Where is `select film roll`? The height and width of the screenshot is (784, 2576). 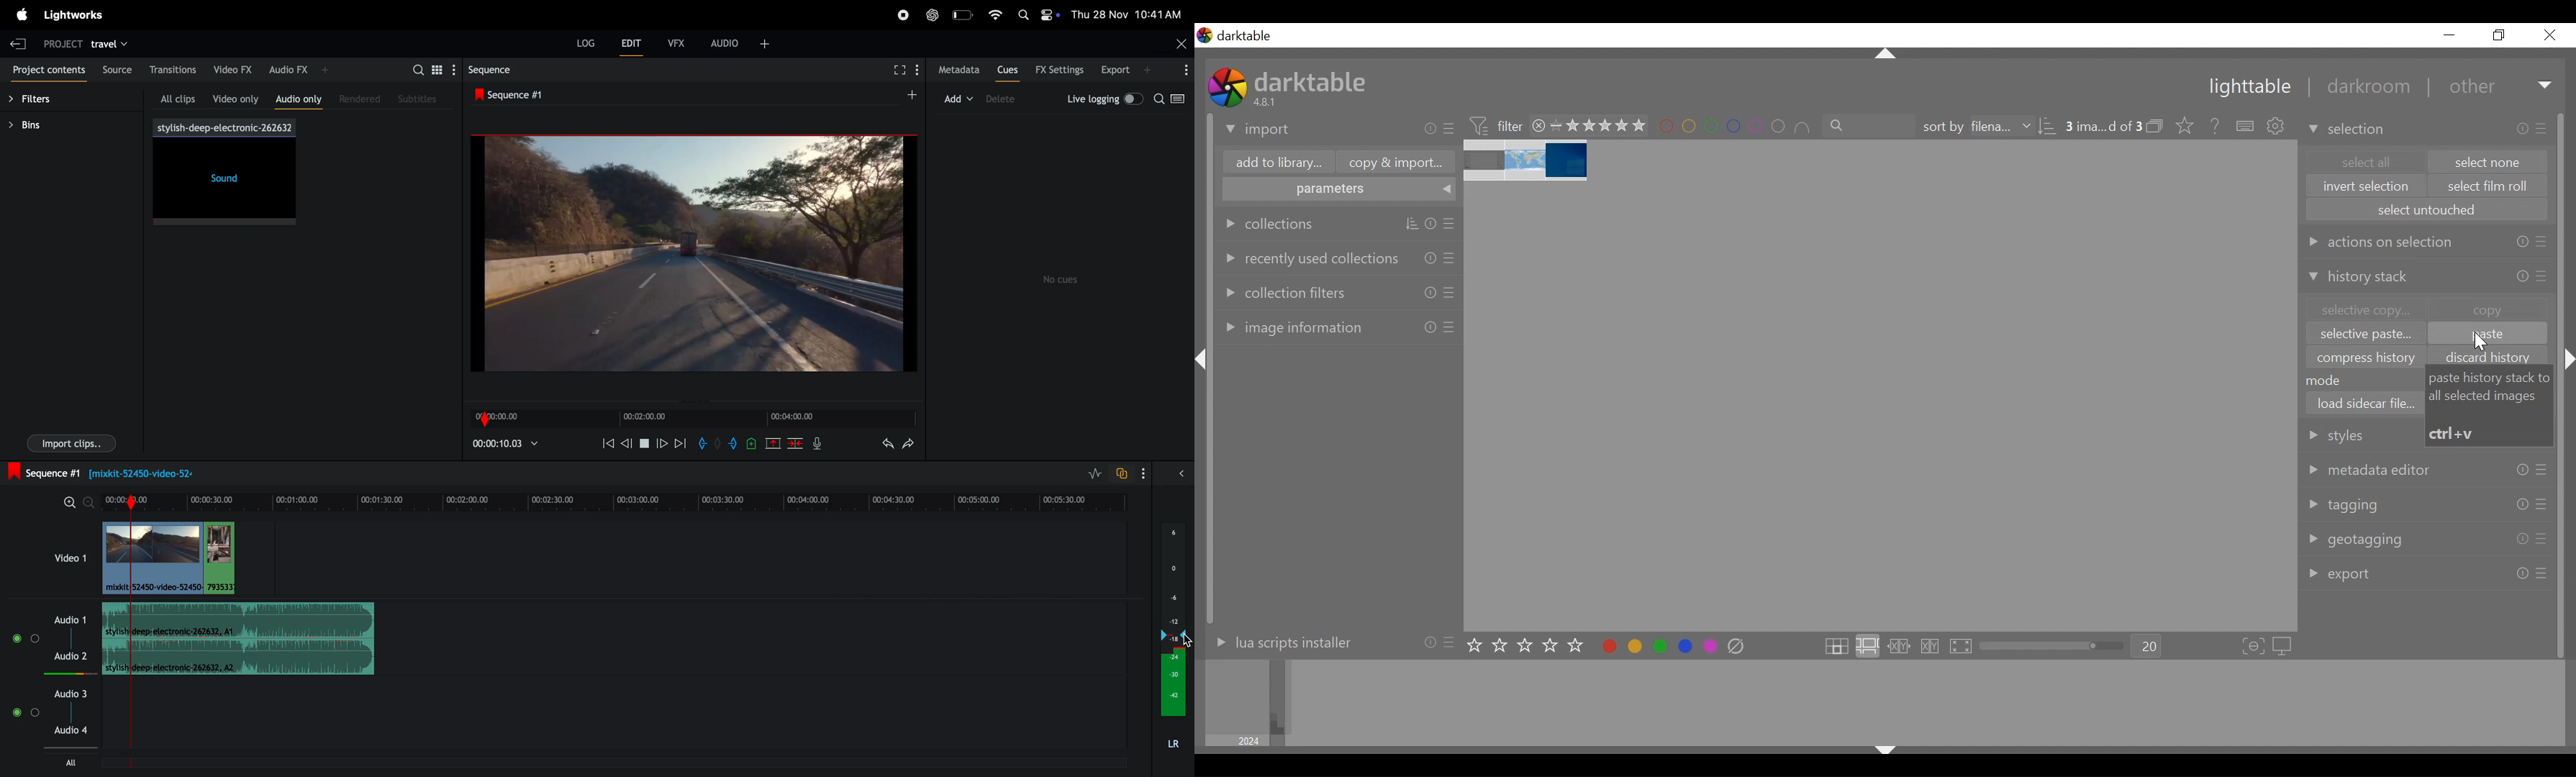
select film roll is located at coordinates (2489, 187).